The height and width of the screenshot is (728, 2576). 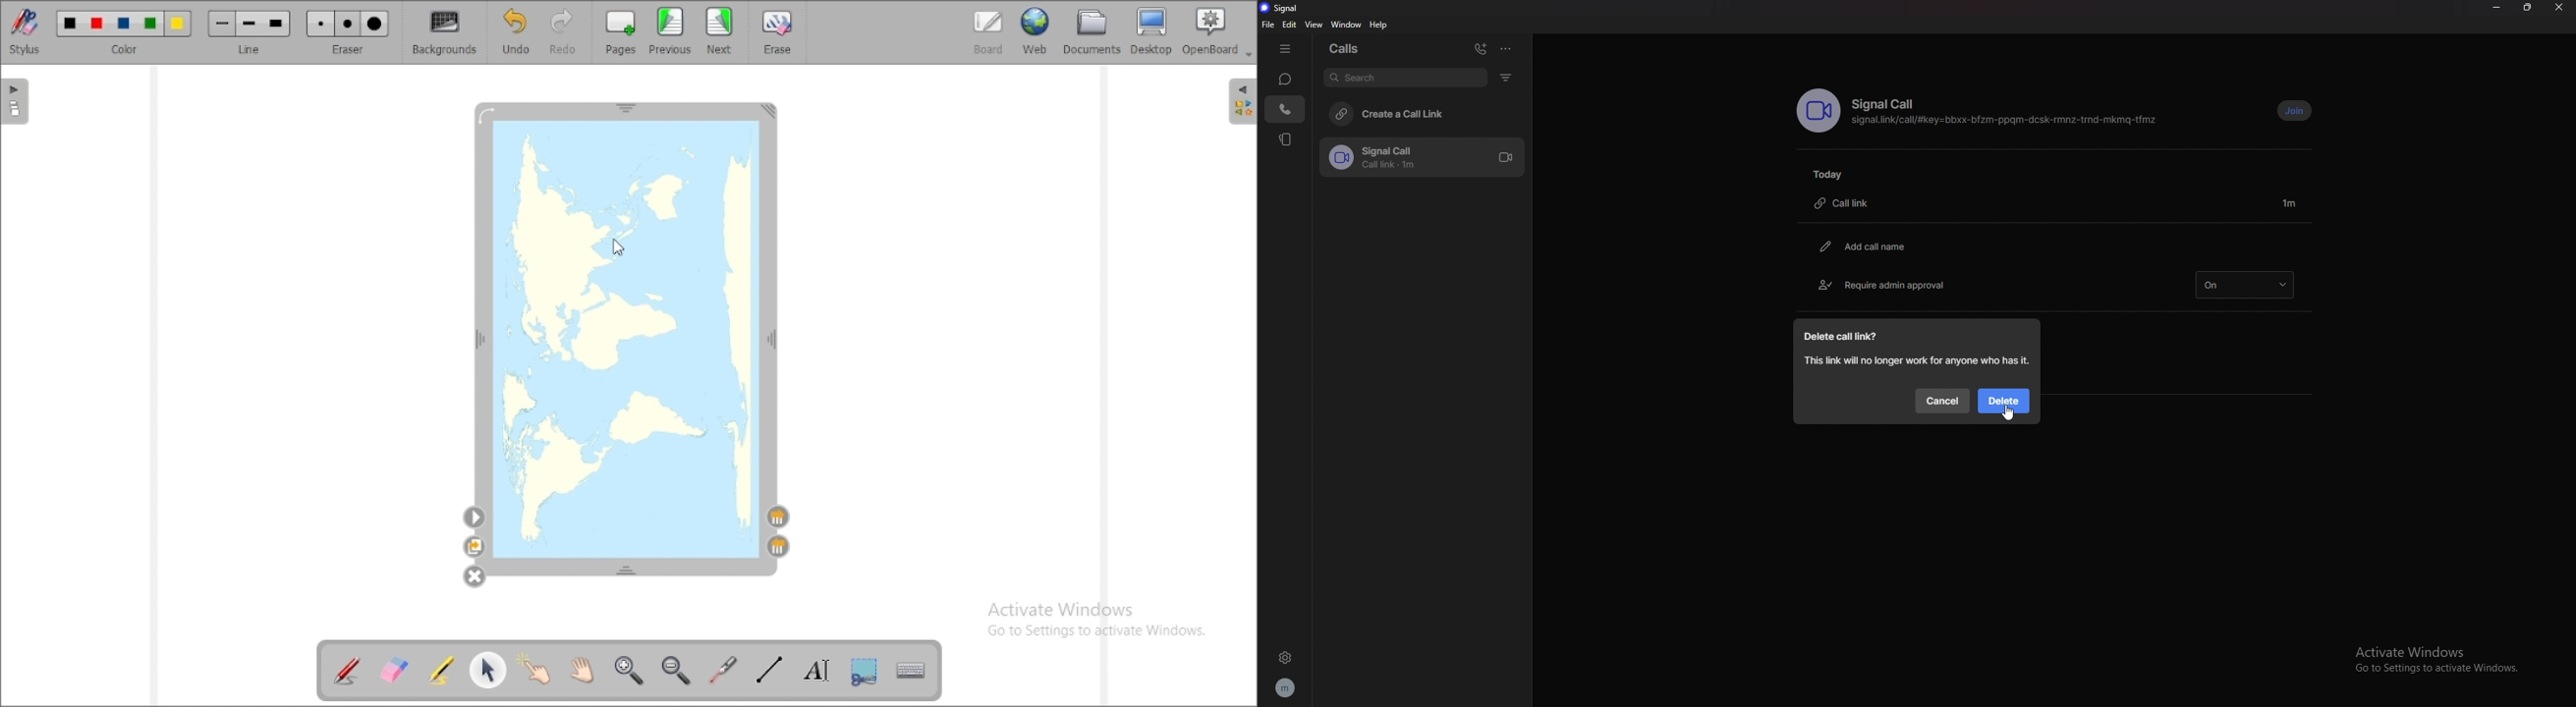 What do you see at coordinates (670, 30) in the screenshot?
I see `previous` at bounding box center [670, 30].